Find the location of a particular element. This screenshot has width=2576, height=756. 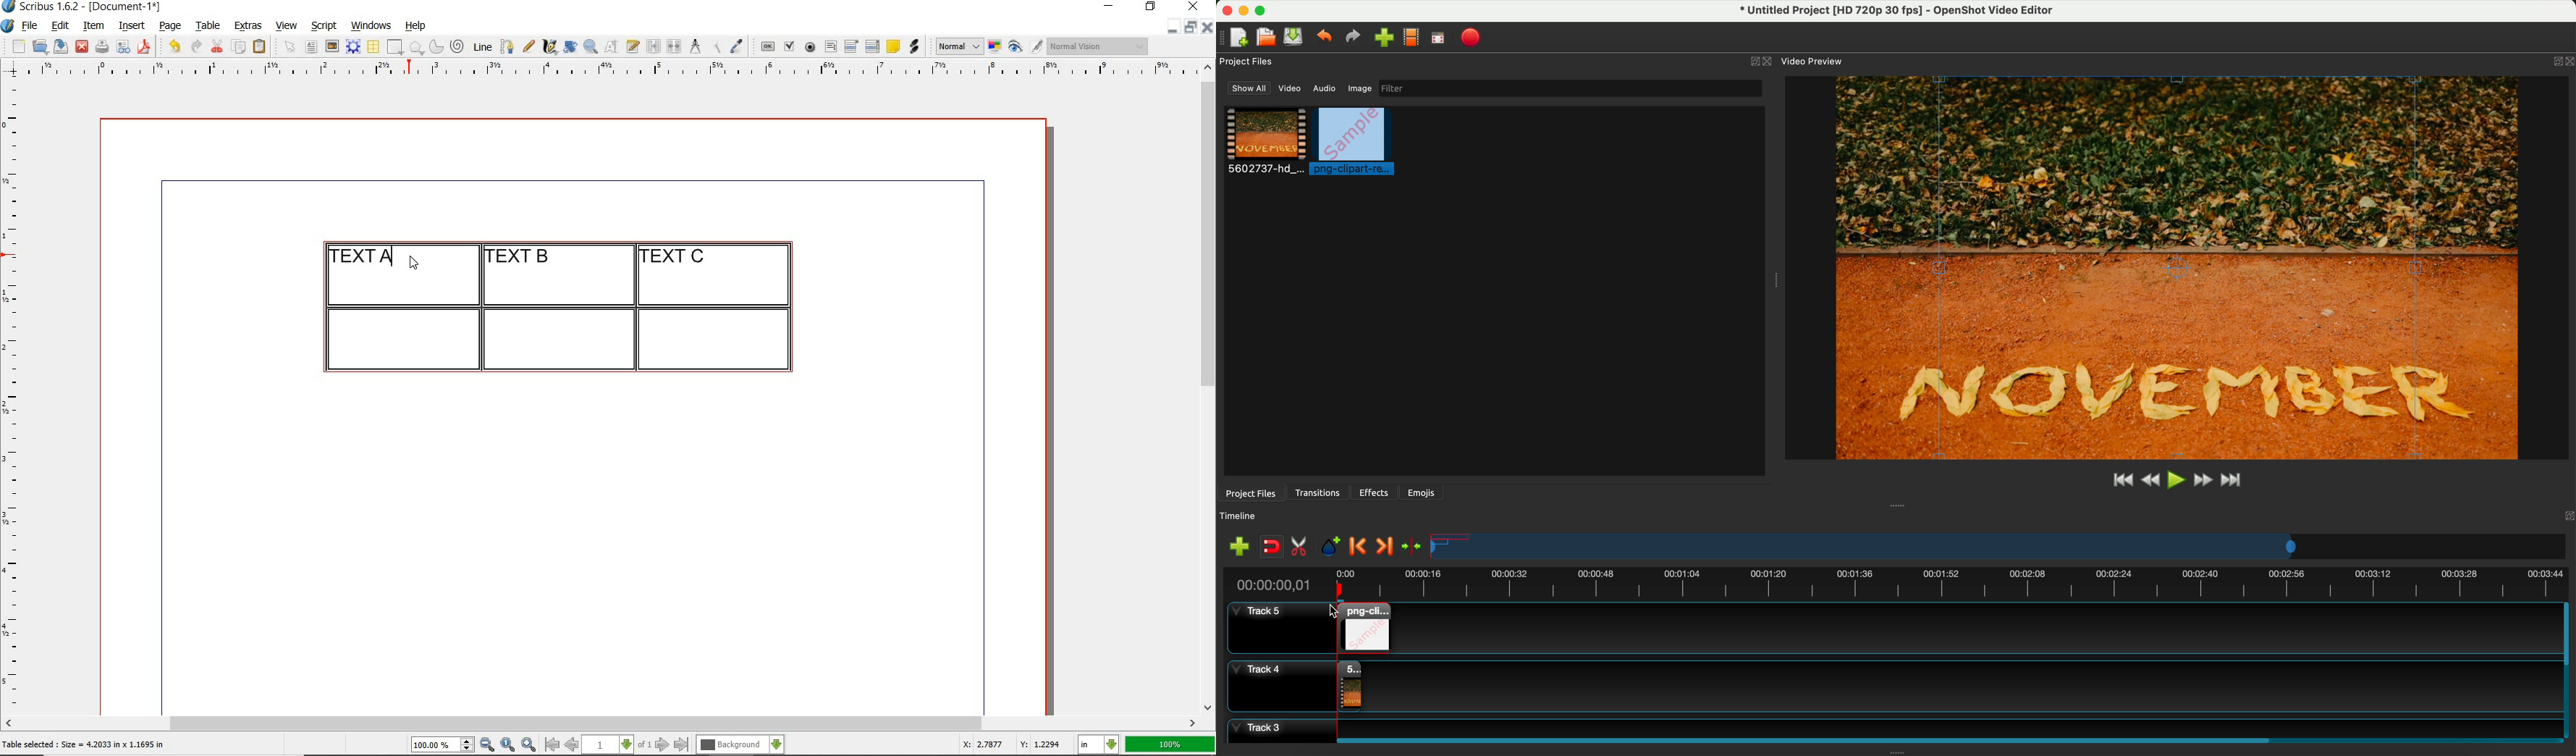

shape is located at coordinates (397, 48).